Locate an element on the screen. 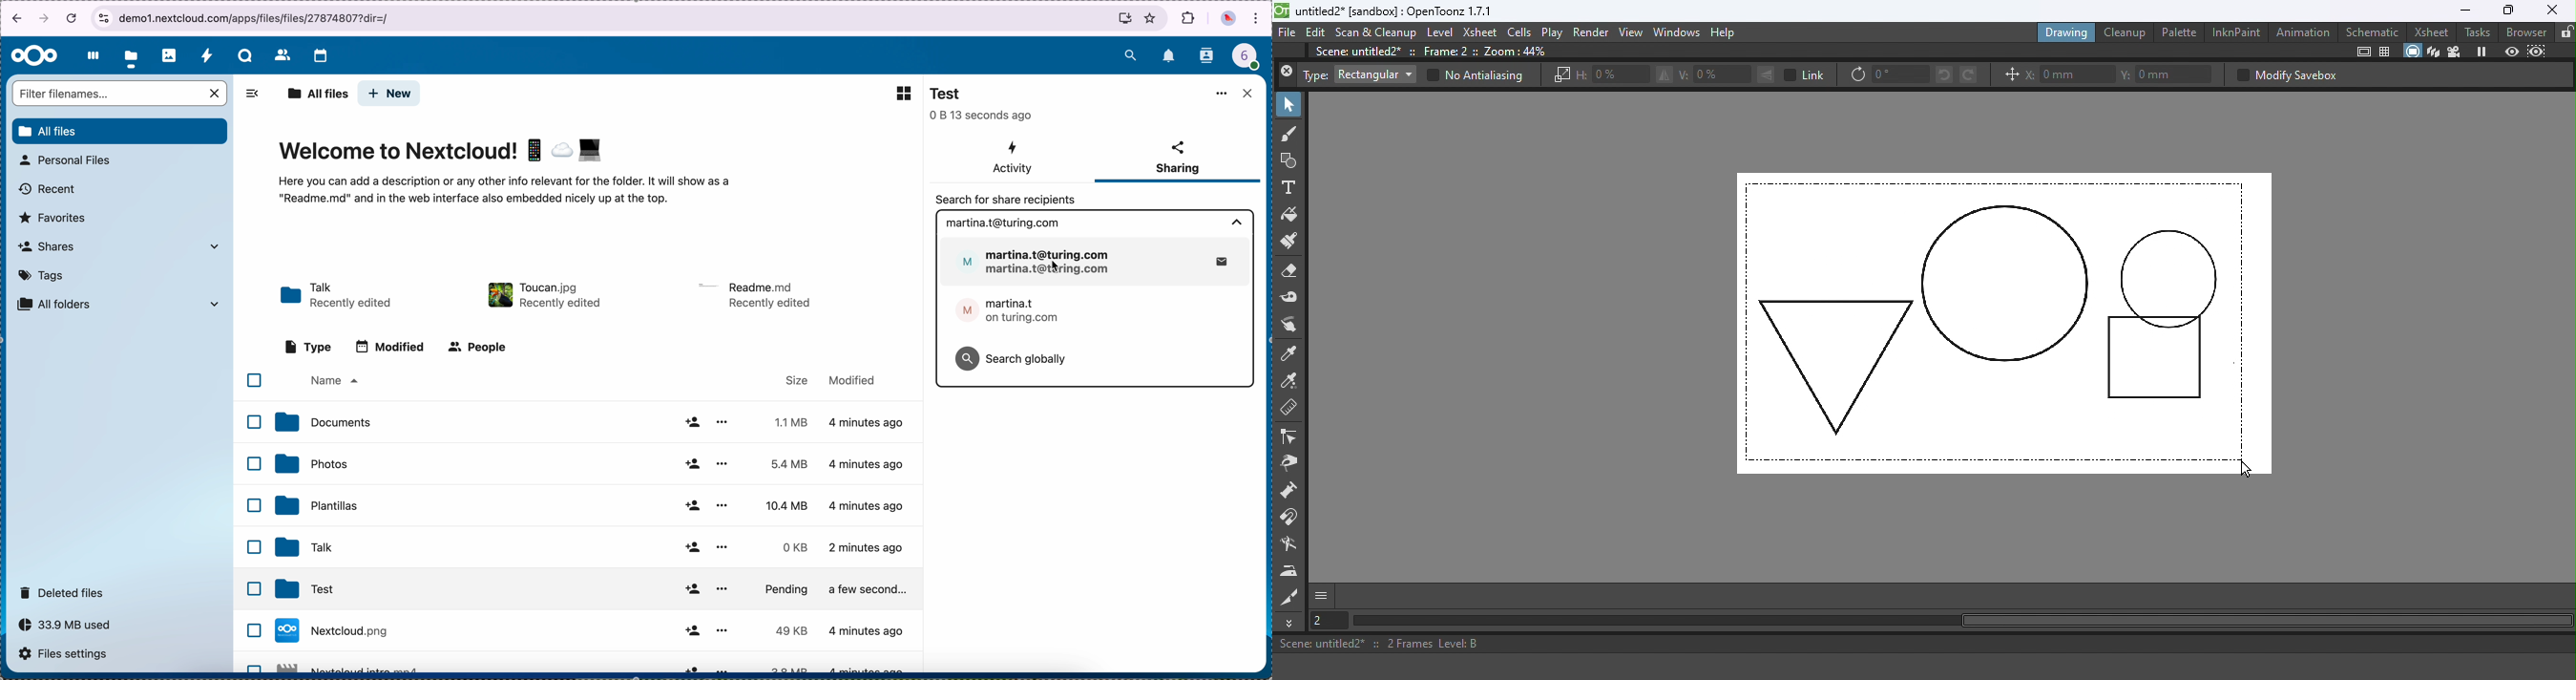 This screenshot has height=700, width=2576. Pinch tool is located at coordinates (1289, 465).